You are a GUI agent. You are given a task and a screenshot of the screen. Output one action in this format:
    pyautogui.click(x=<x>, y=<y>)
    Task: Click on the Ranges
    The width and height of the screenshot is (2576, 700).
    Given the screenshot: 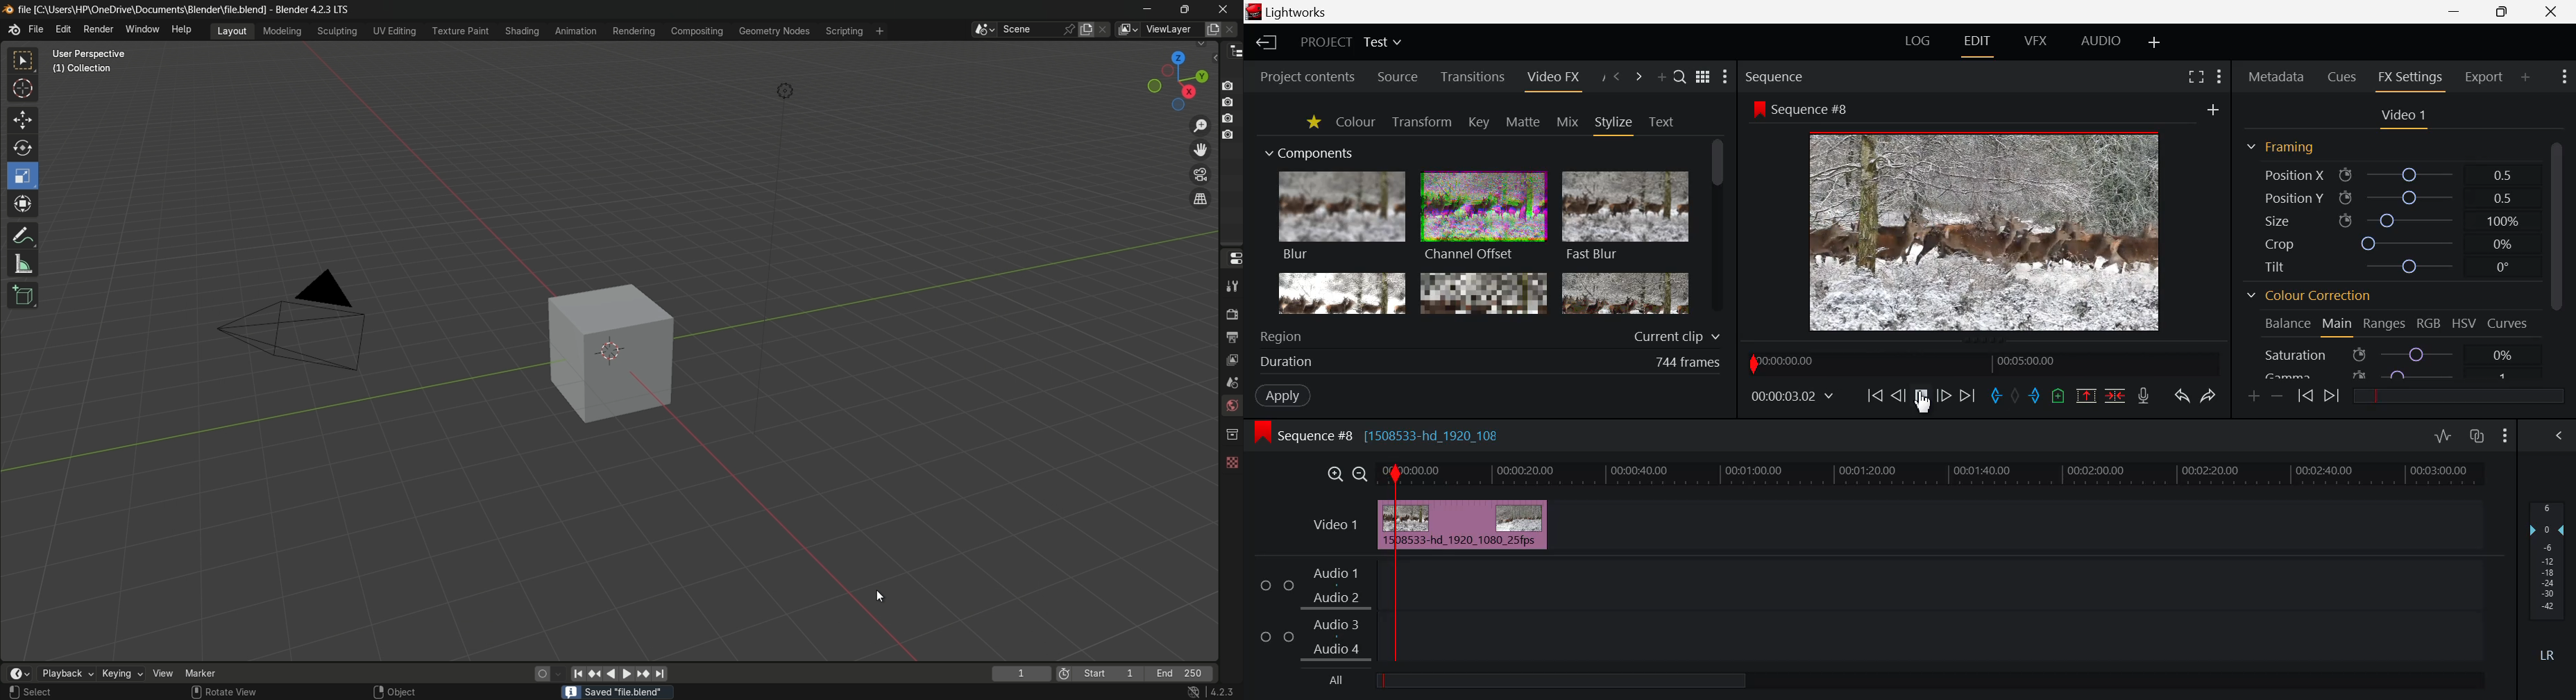 What is the action you would take?
    pyautogui.click(x=2386, y=324)
    